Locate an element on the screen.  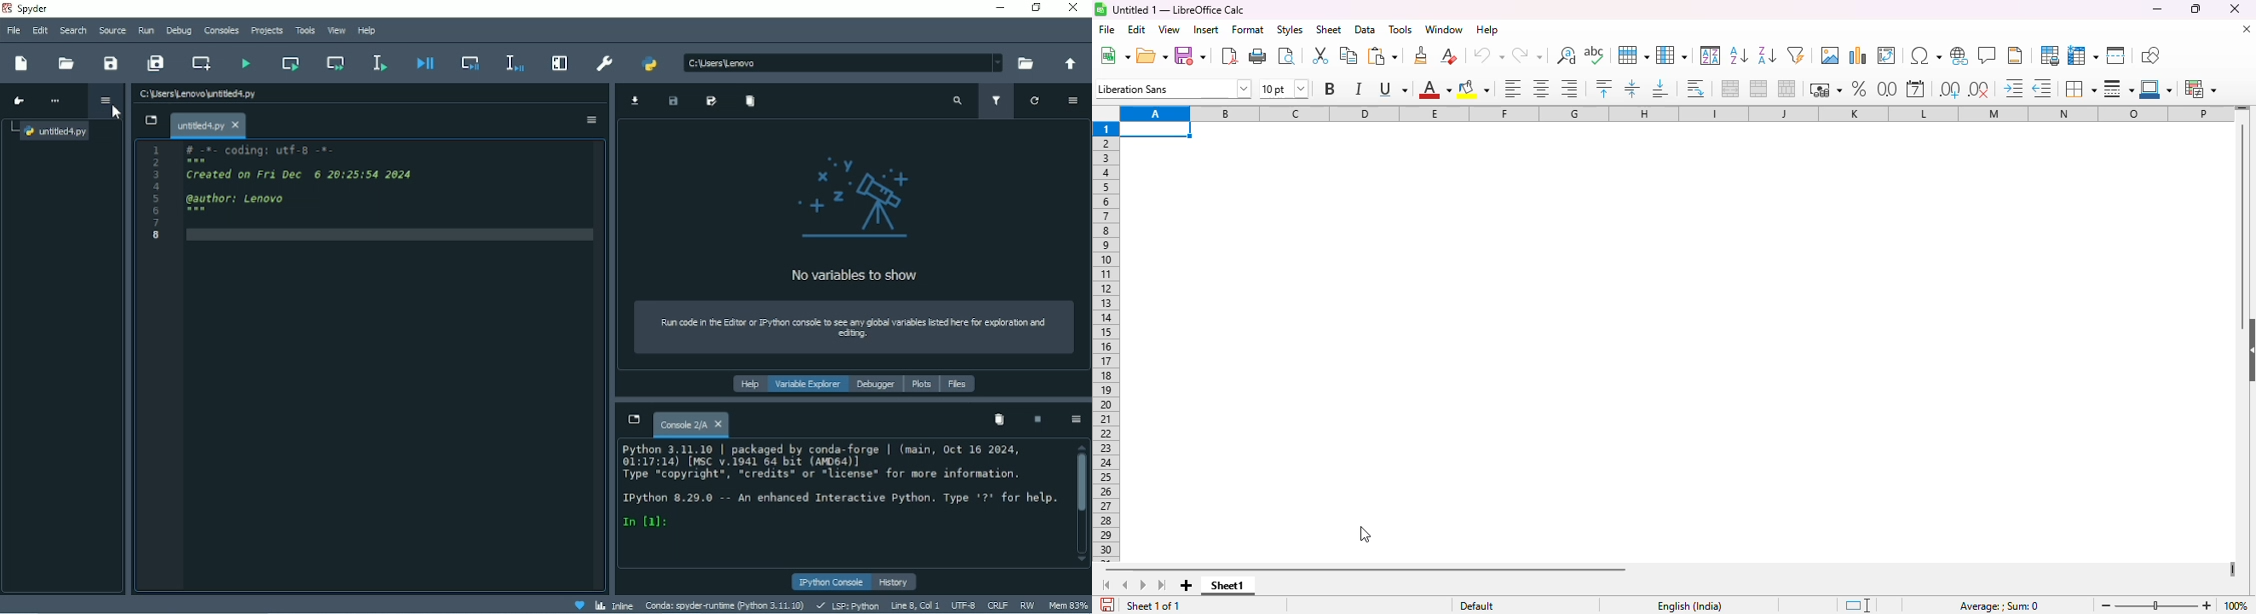
Remove all variables from namespace is located at coordinates (998, 419).